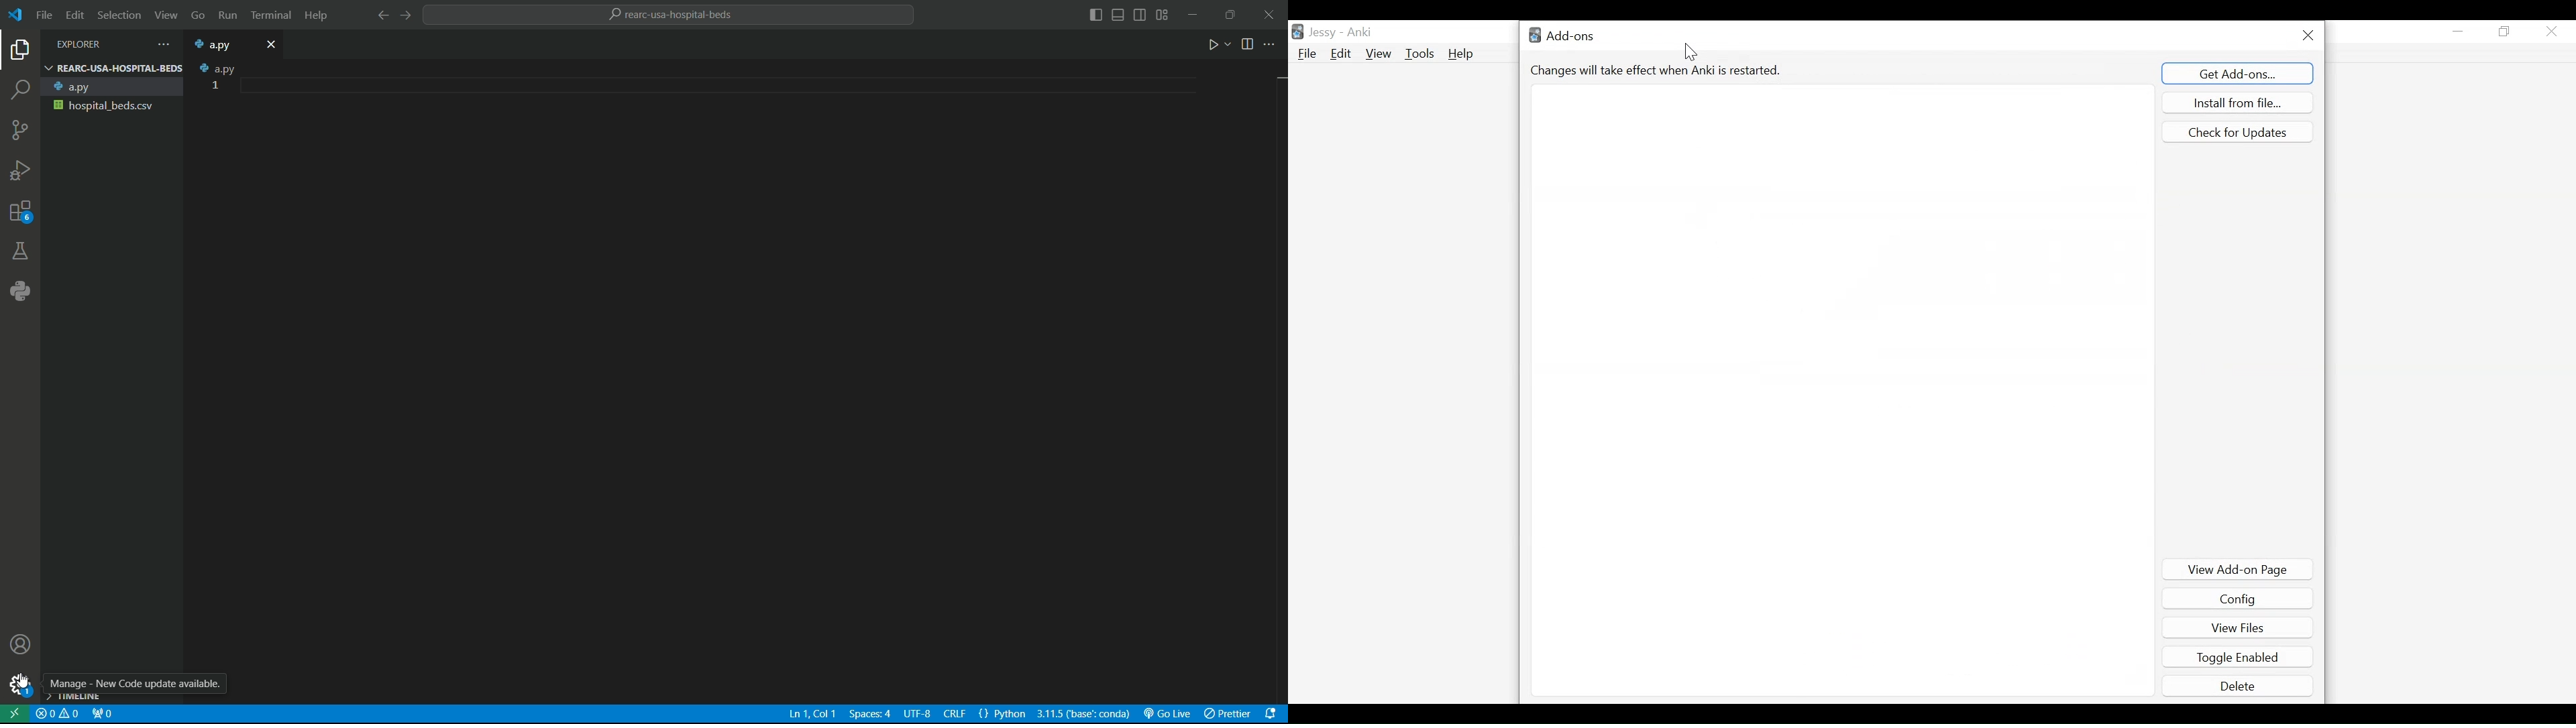 Image resolution: width=2576 pixels, height=728 pixels. Describe the element at coordinates (1215, 44) in the screenshot. I see `run code` at that location.